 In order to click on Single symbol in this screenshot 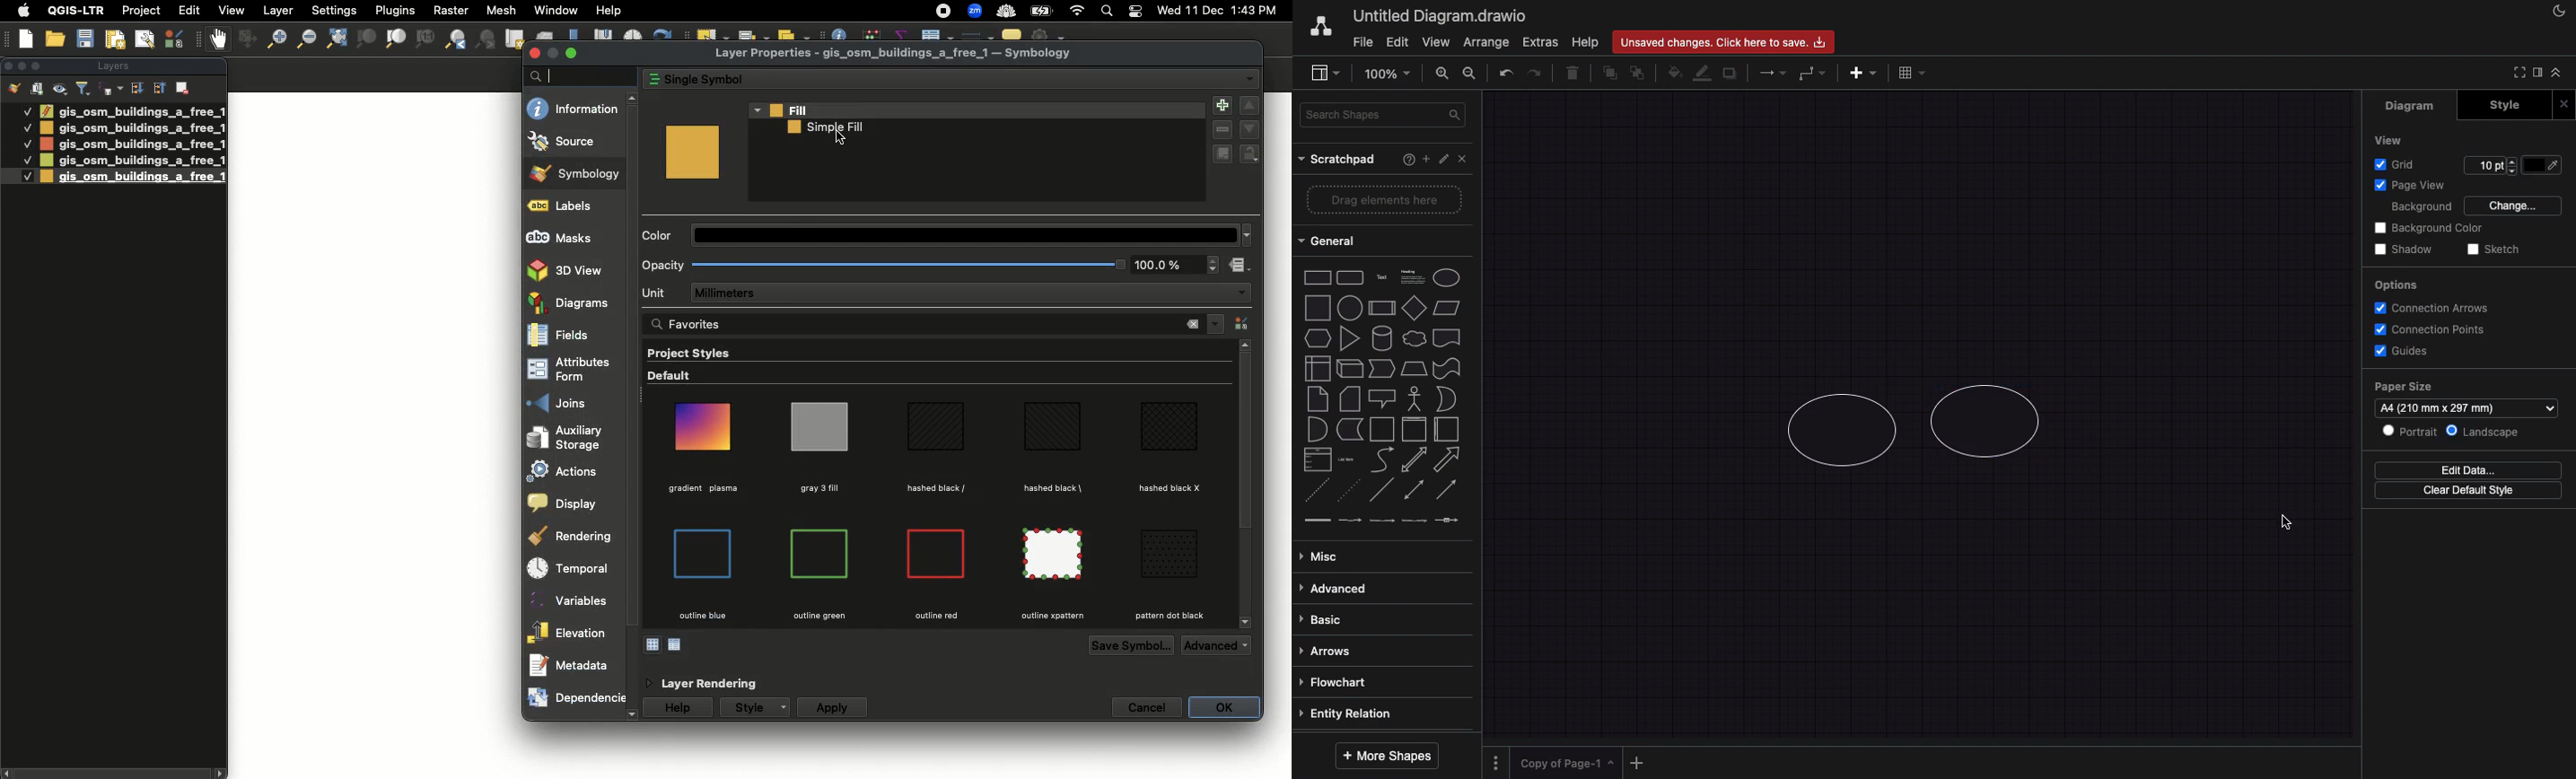, I will do `click(939, 80)`.